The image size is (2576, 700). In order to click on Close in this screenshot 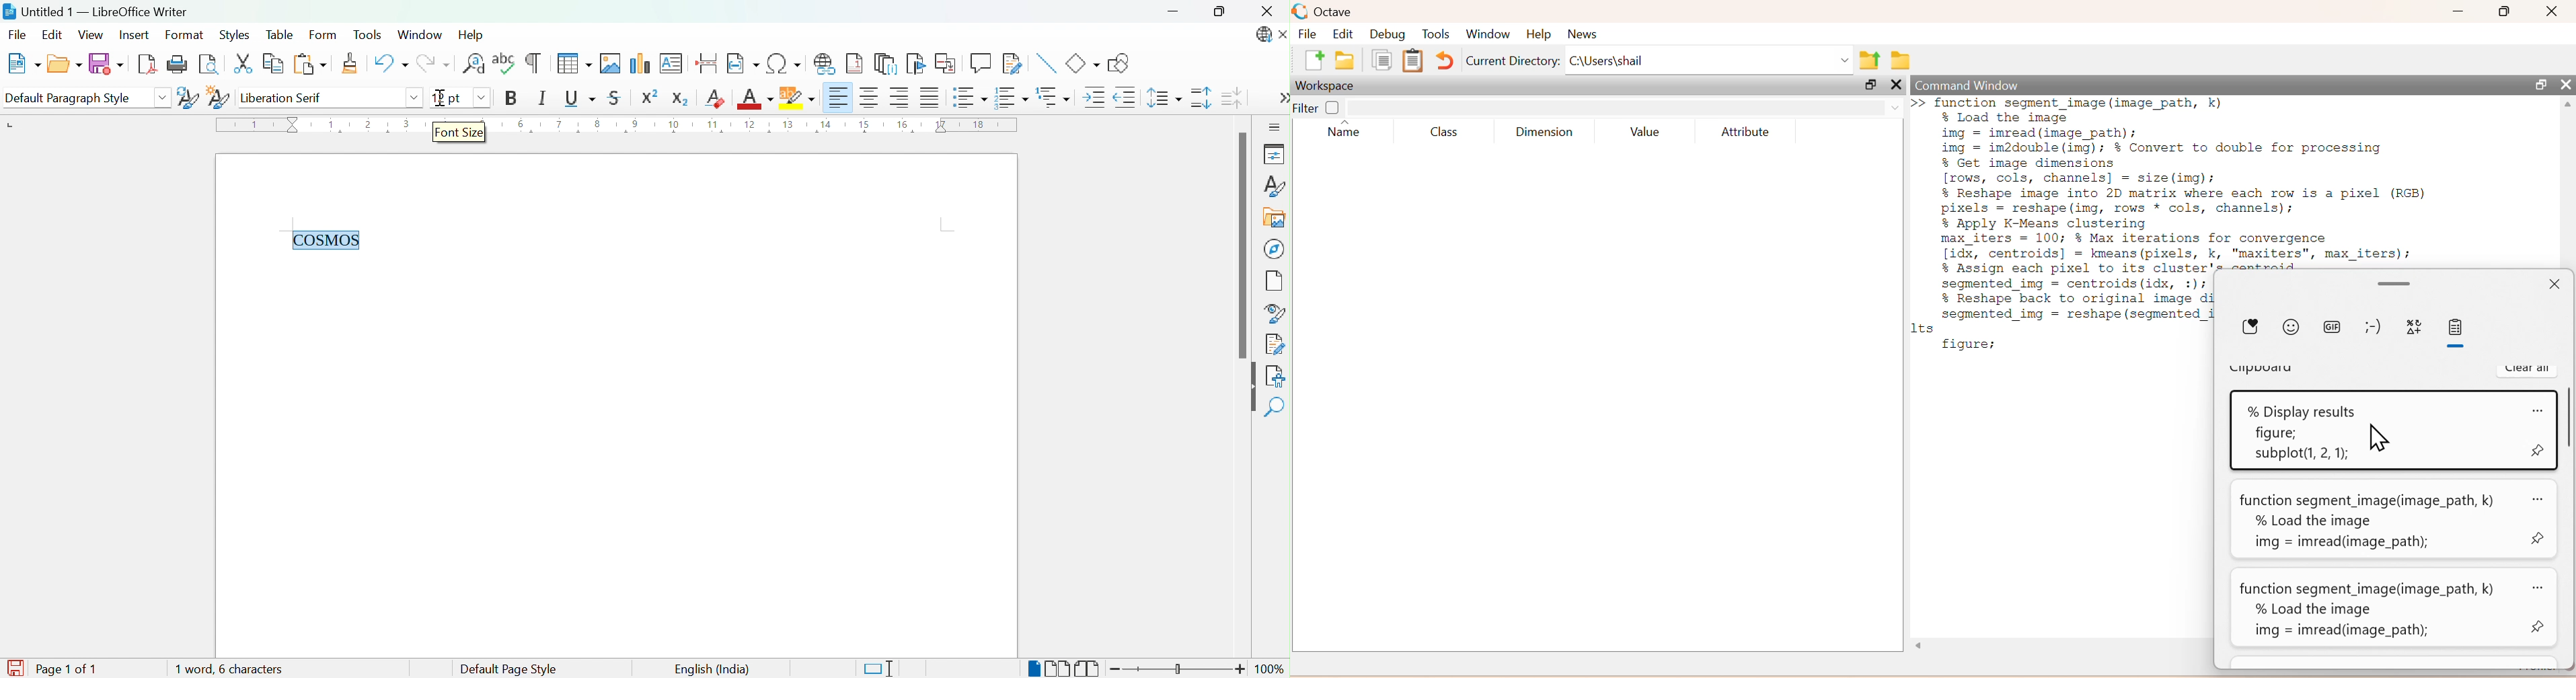, I will do `click(2563, 85)`.